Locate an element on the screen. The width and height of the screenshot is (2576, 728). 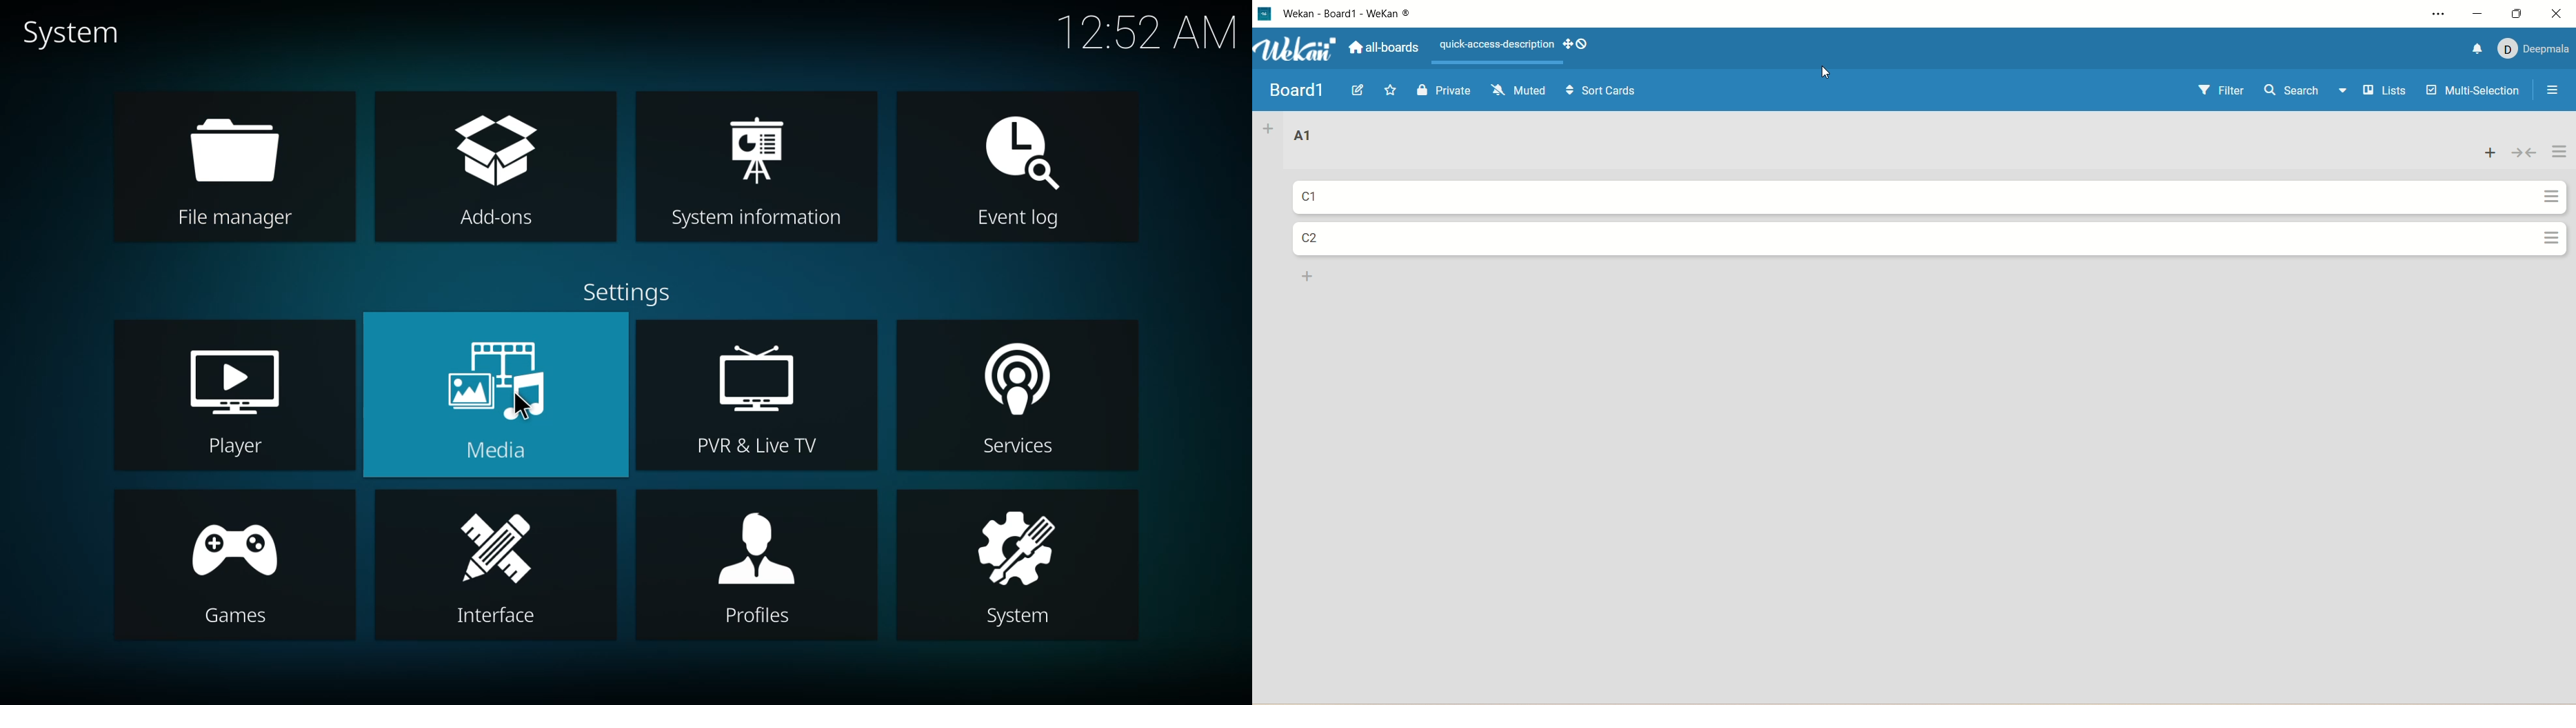
services is located at coordinates (1016, 375).